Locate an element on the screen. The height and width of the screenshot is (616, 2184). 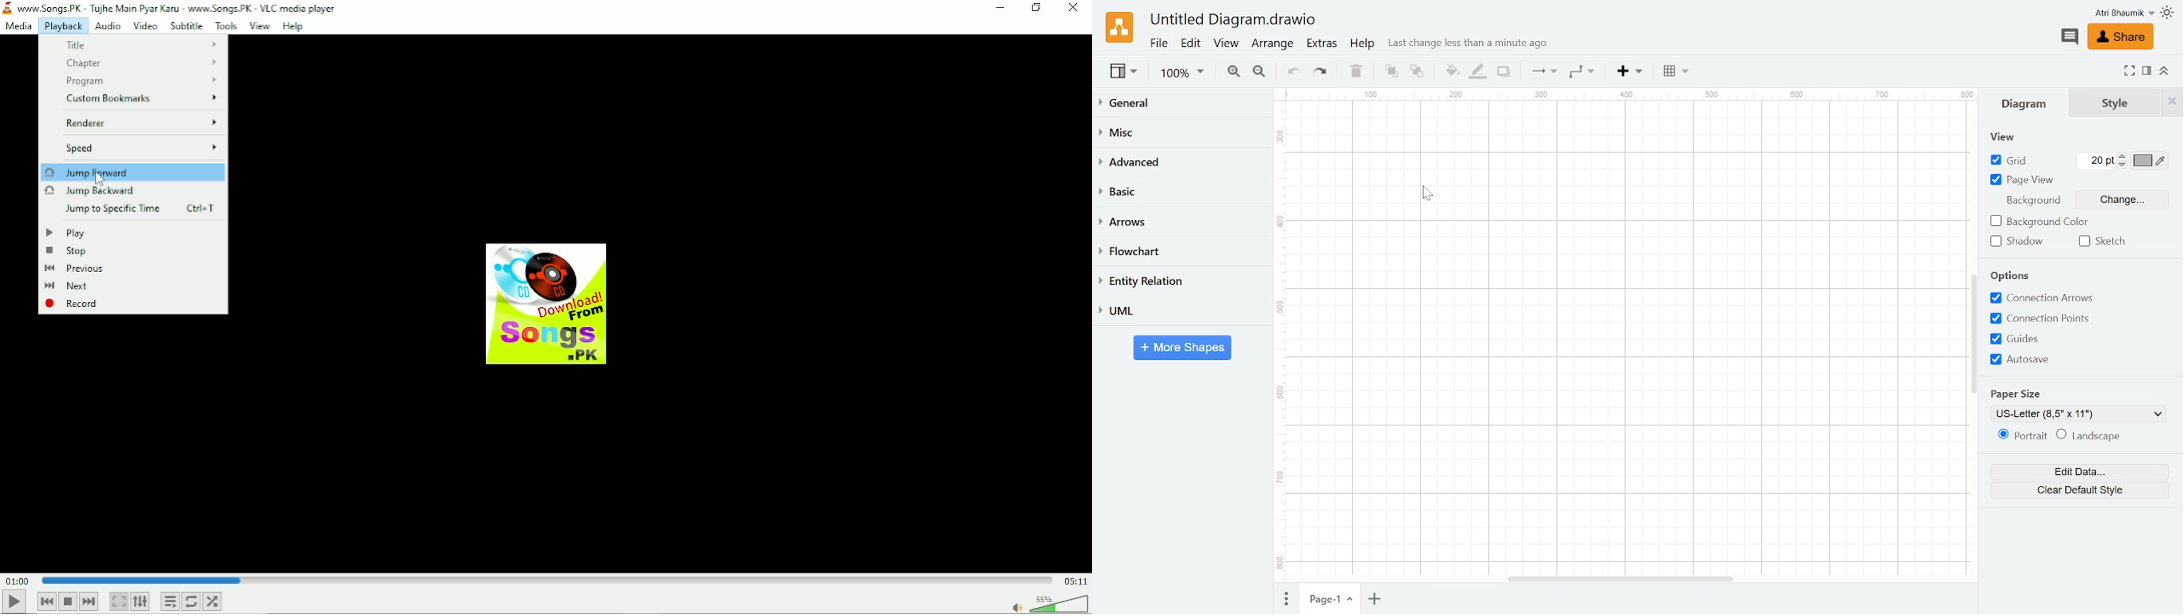
logo is located at coordinates (8, 9).